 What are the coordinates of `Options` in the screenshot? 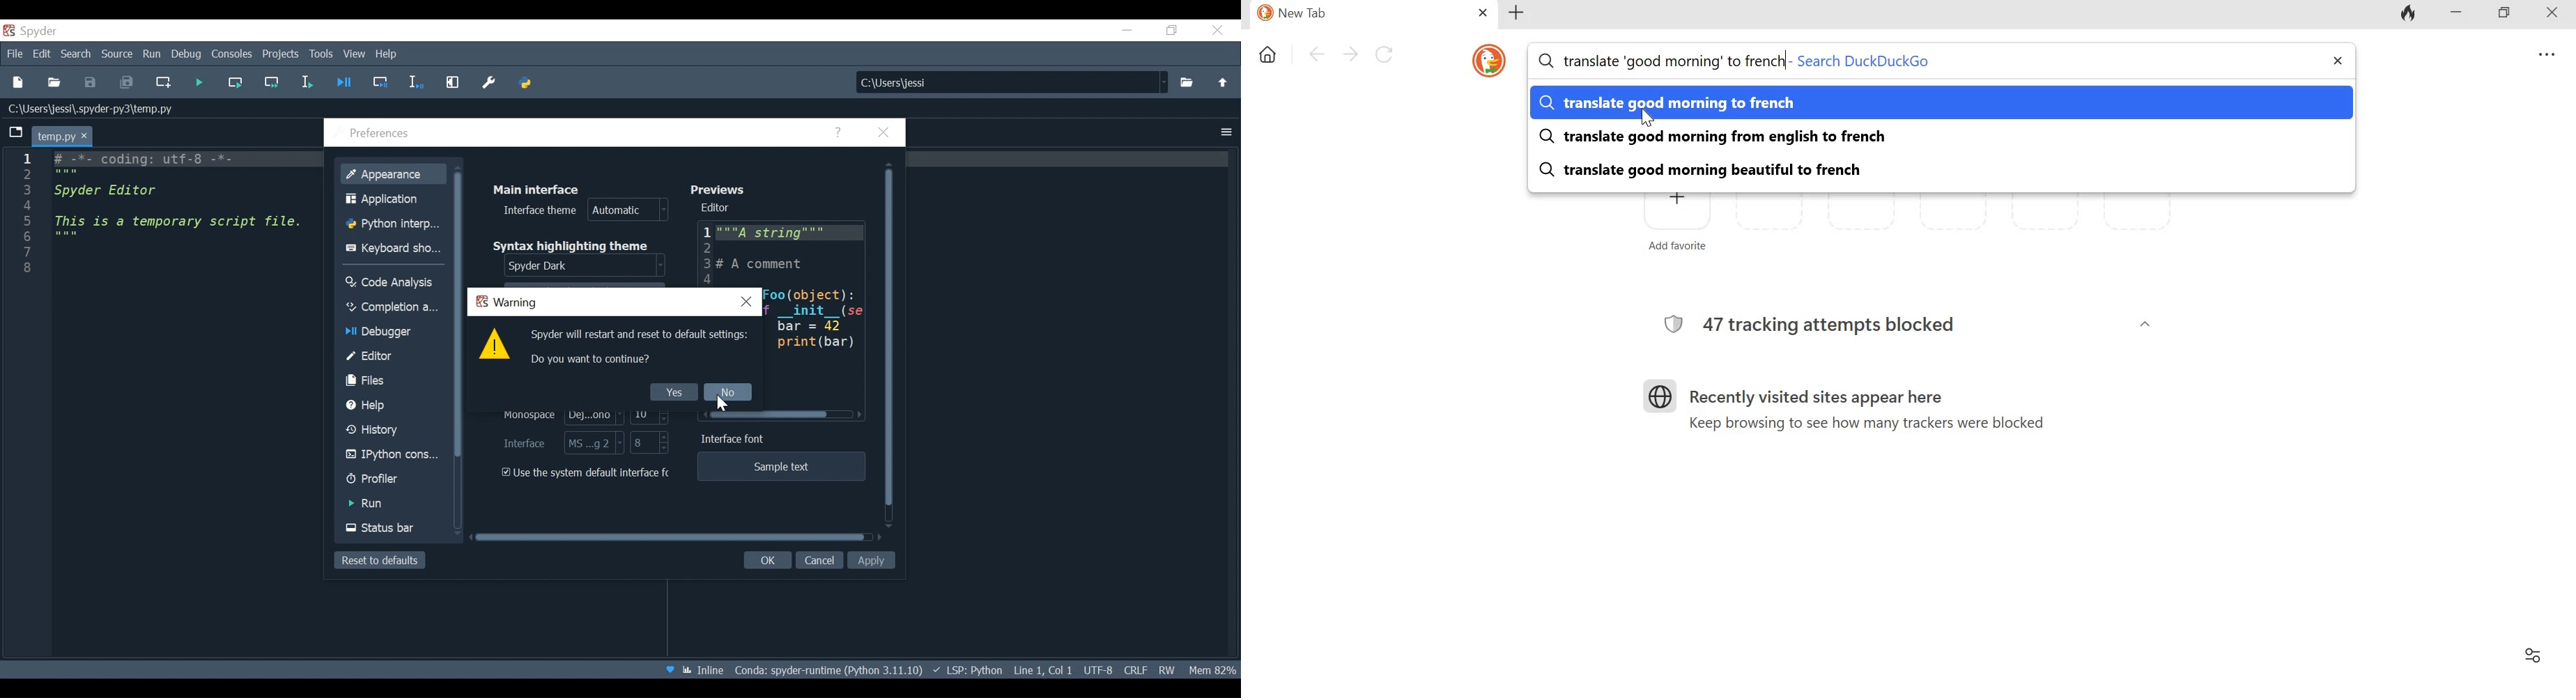 It's located at (1228, 133).